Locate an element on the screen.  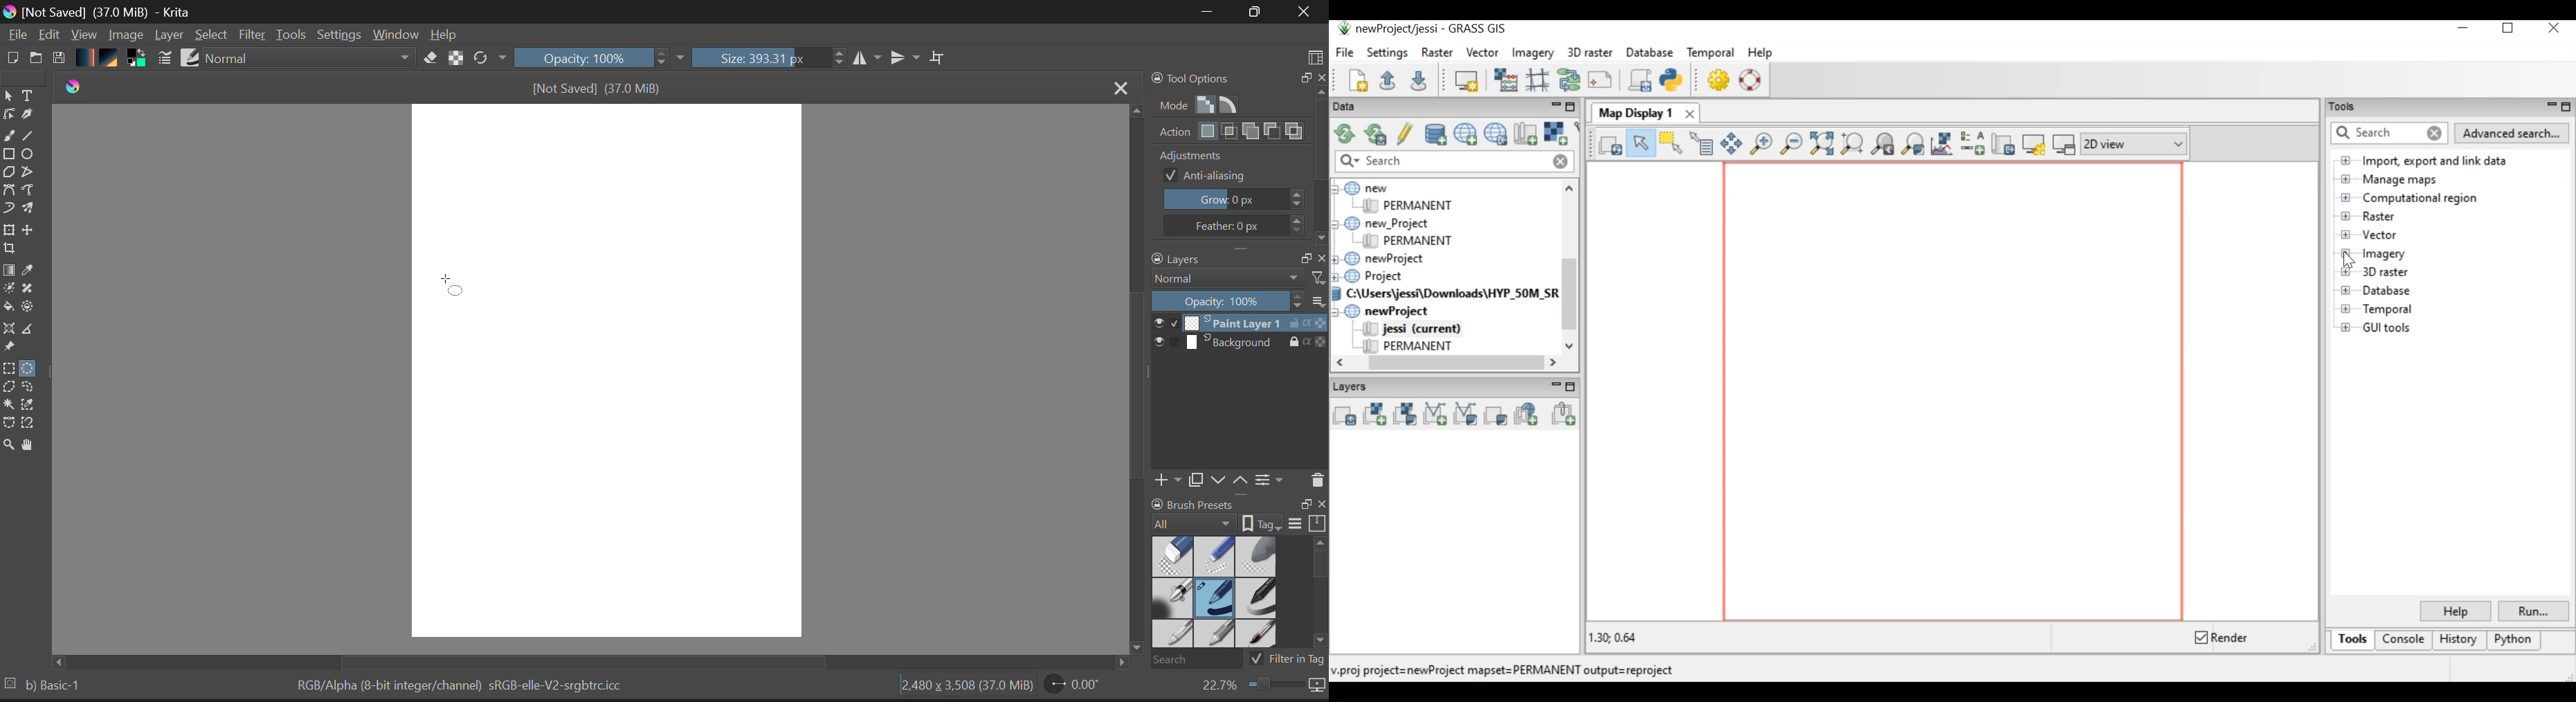
Enclose and Fill is located at coordinates (33, 307).